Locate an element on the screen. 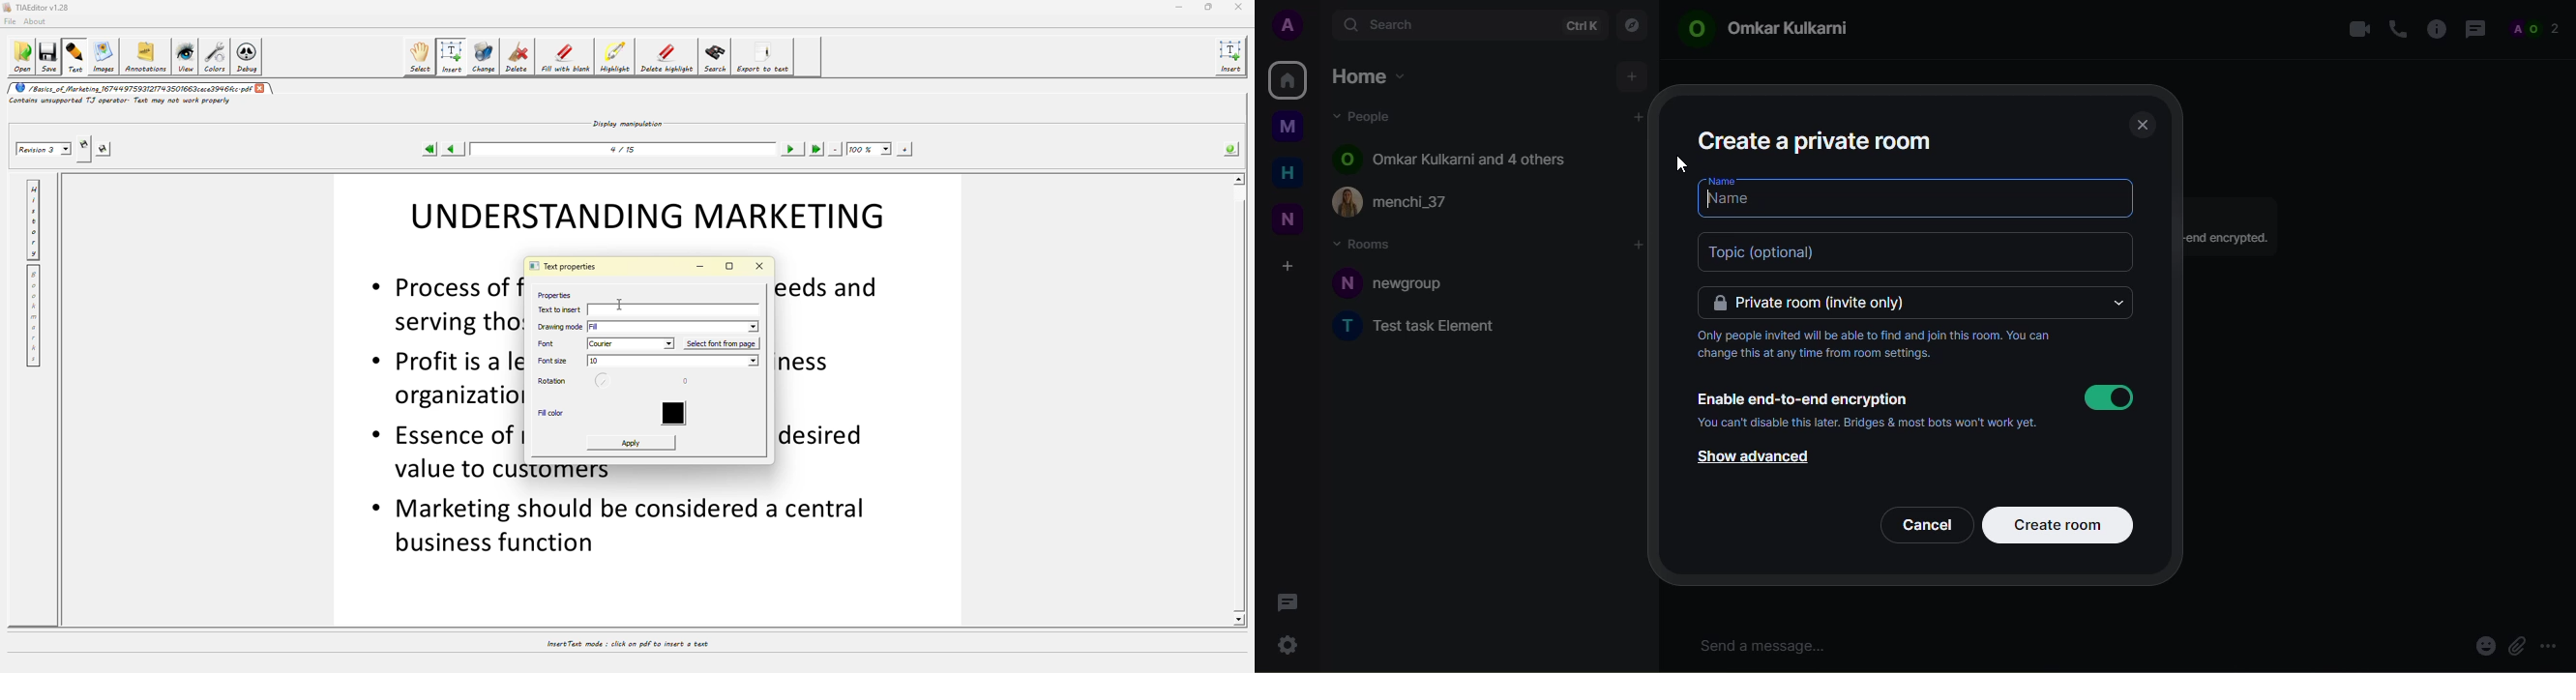 The width and height of the screenshot is (2576, 700). voice call is located at coordinates (2397, 29).